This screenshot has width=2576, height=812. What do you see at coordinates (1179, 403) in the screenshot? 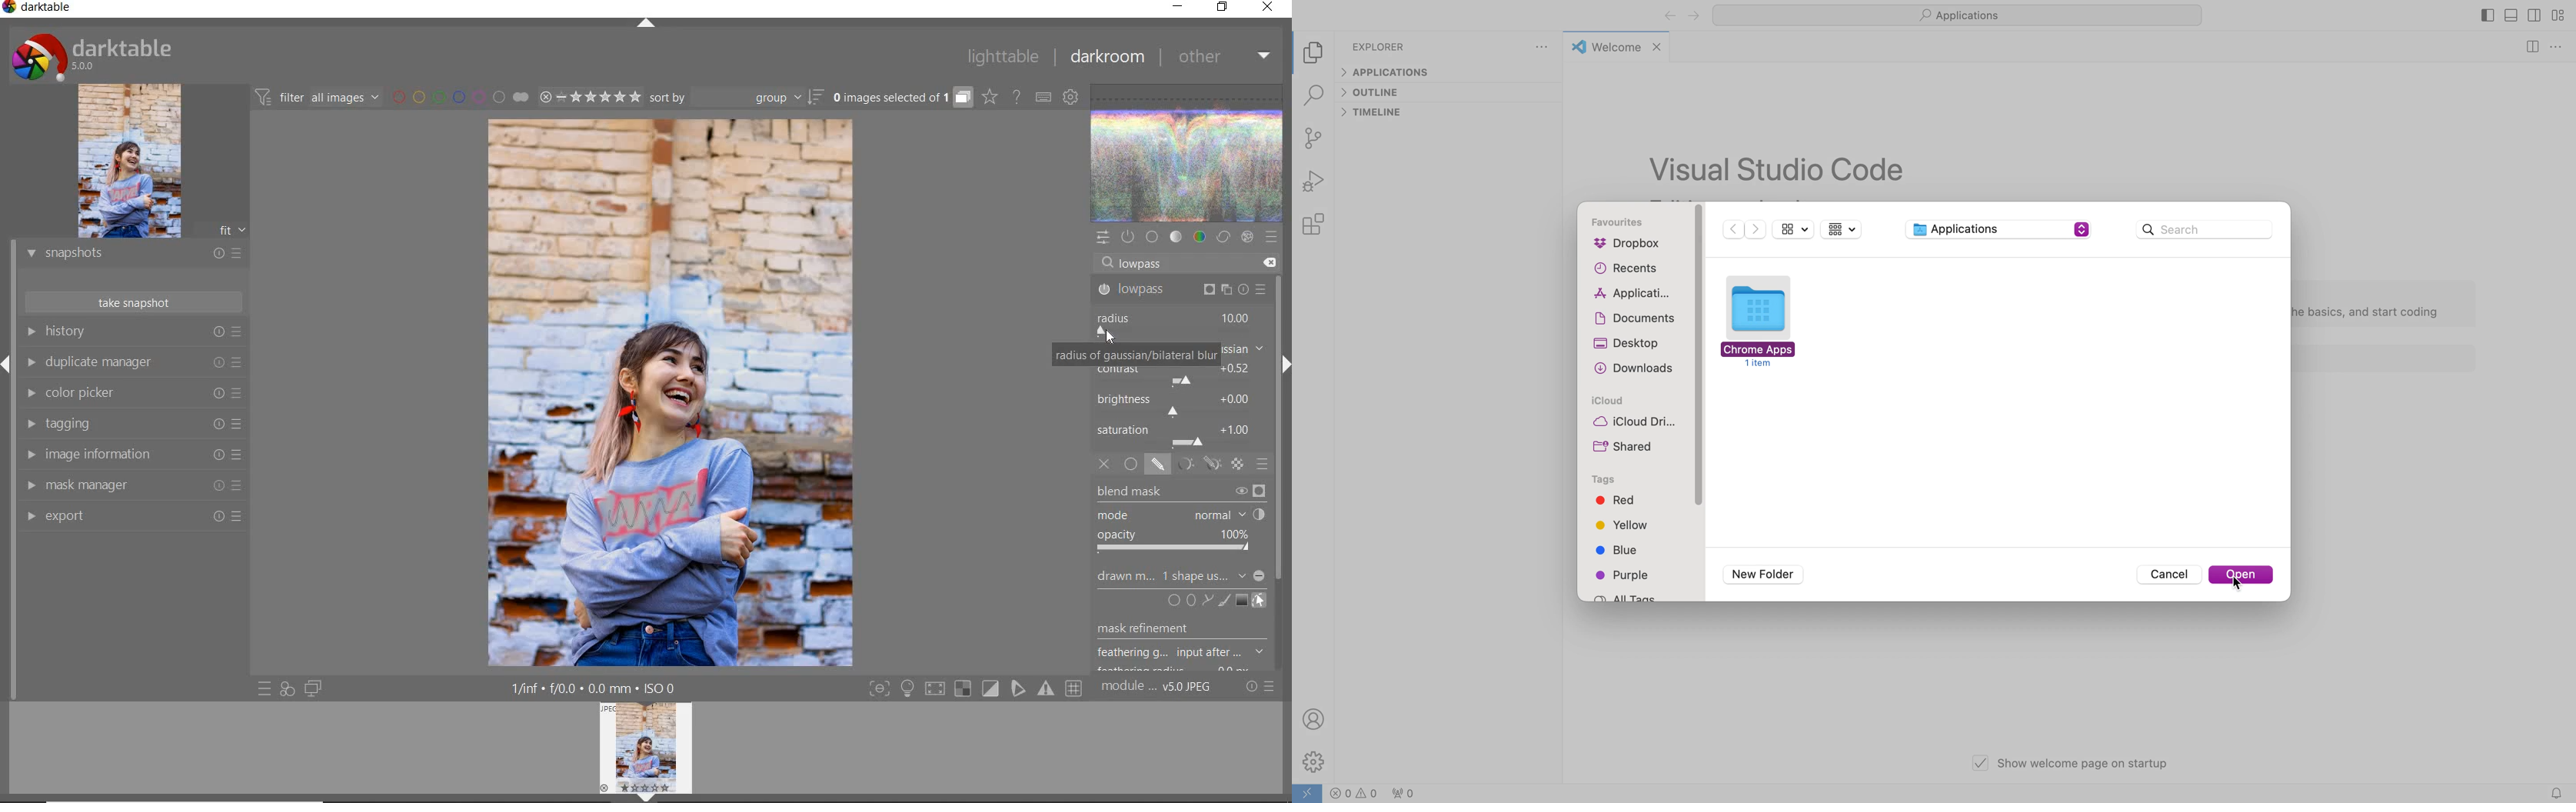
I see `brightness` at bounding box center [1179, 403].